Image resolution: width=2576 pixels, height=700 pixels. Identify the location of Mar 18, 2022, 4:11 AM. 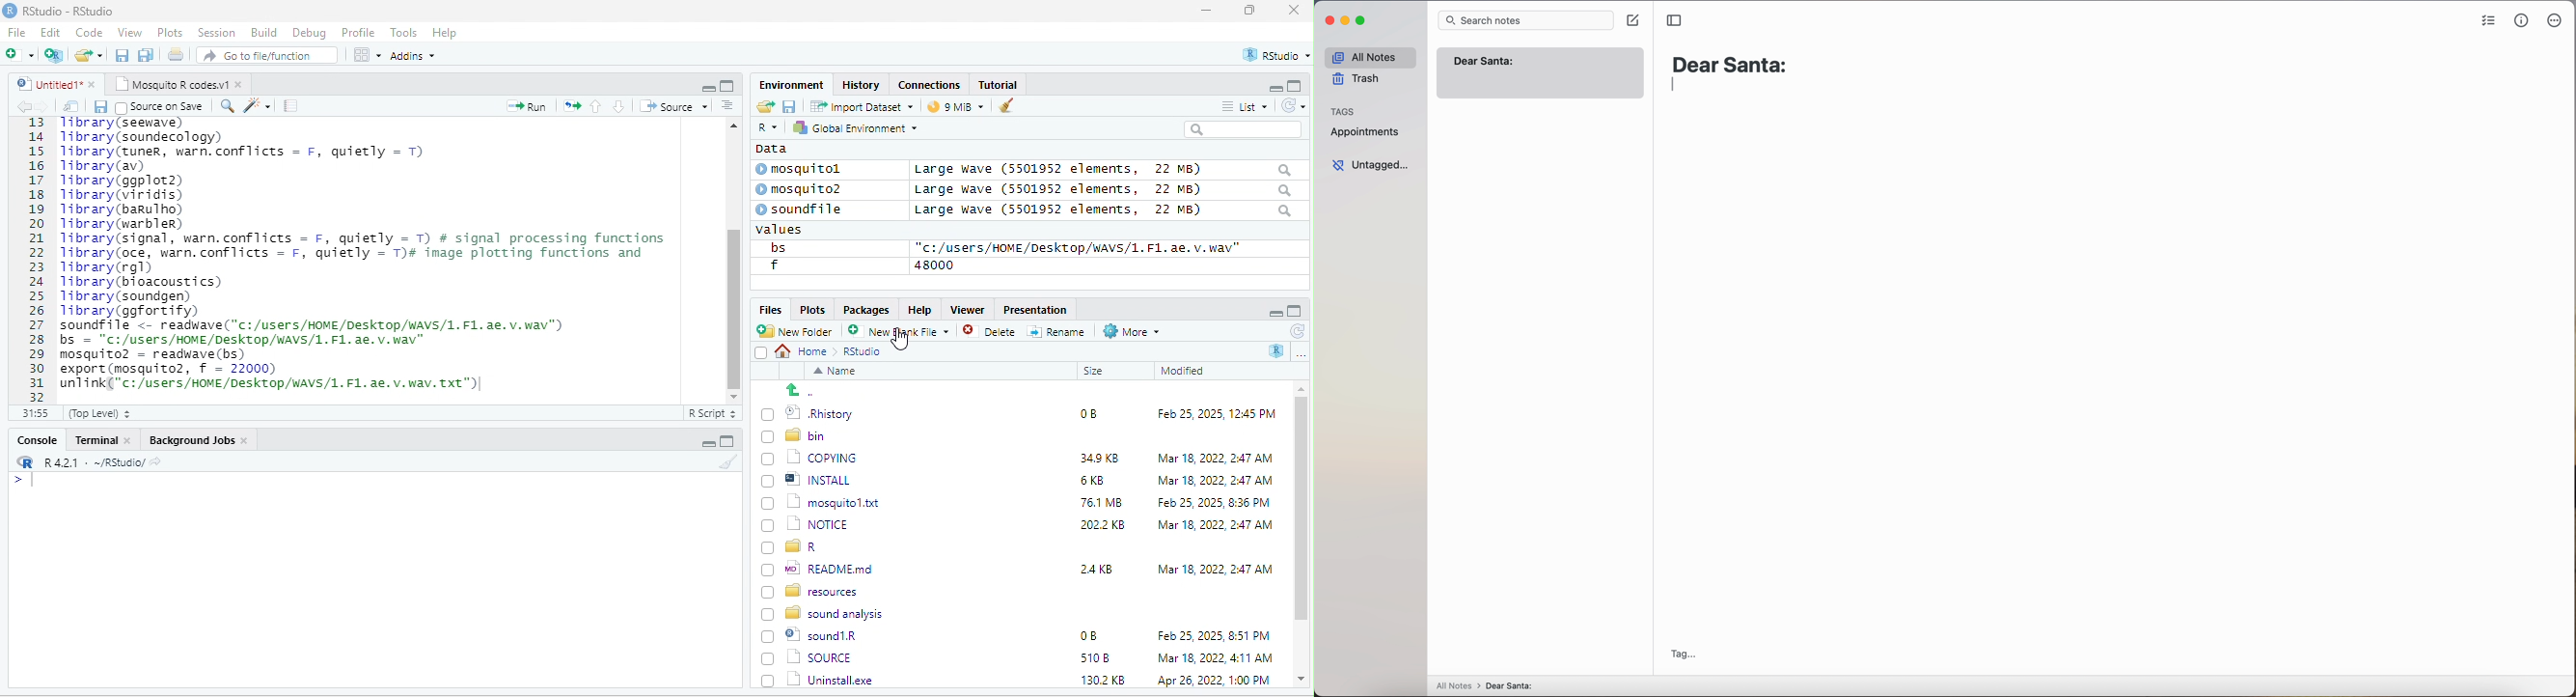
(1214, 657).